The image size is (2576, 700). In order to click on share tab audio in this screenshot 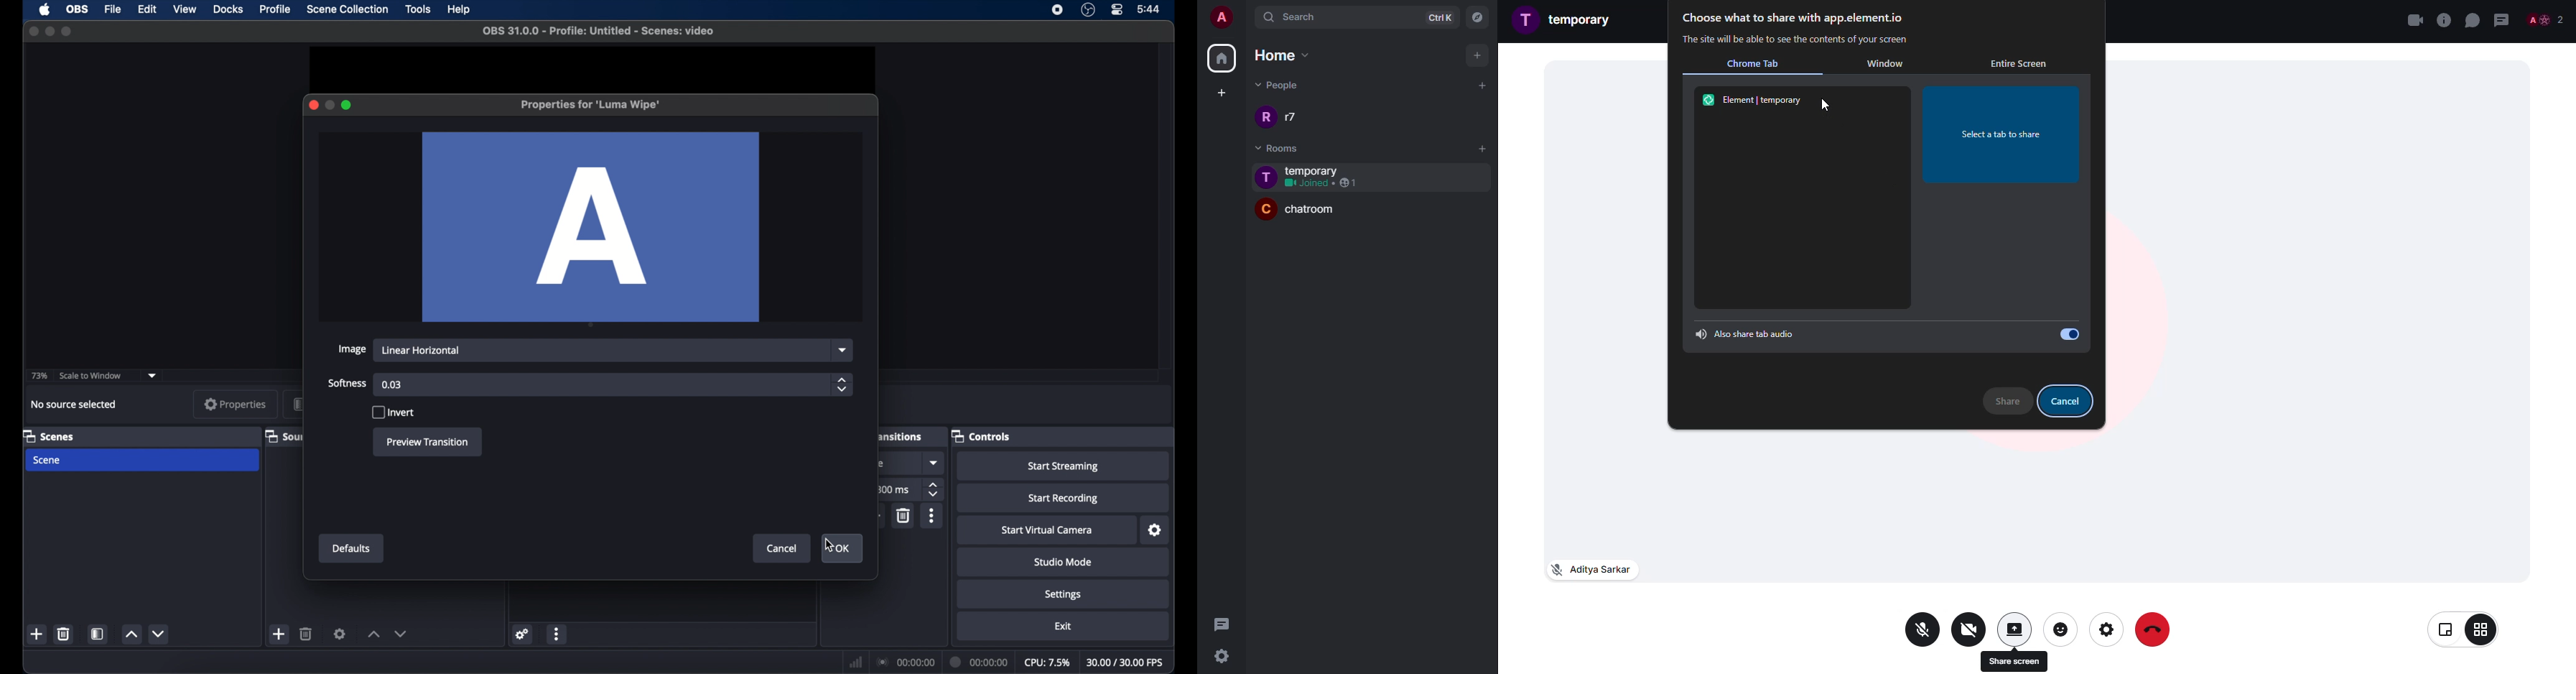, I will do `click(1747, 333)`.